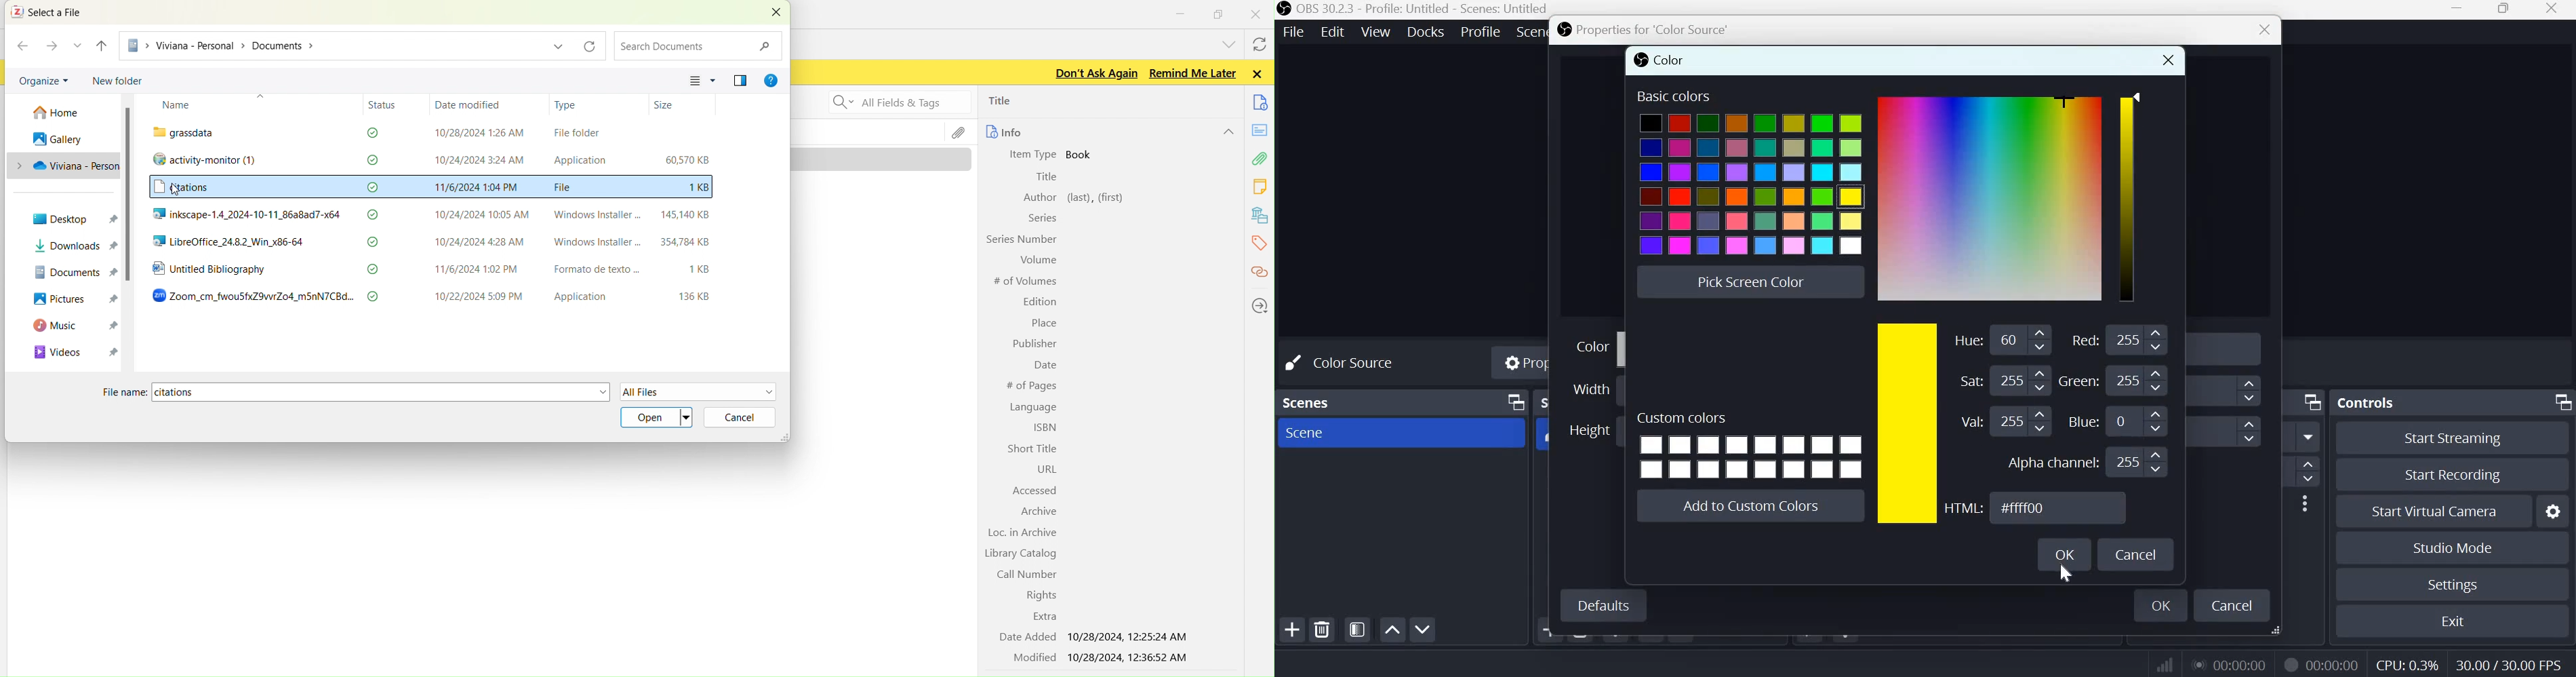 The image size is (2576, 700). I want to click on File, so click(568, 188).